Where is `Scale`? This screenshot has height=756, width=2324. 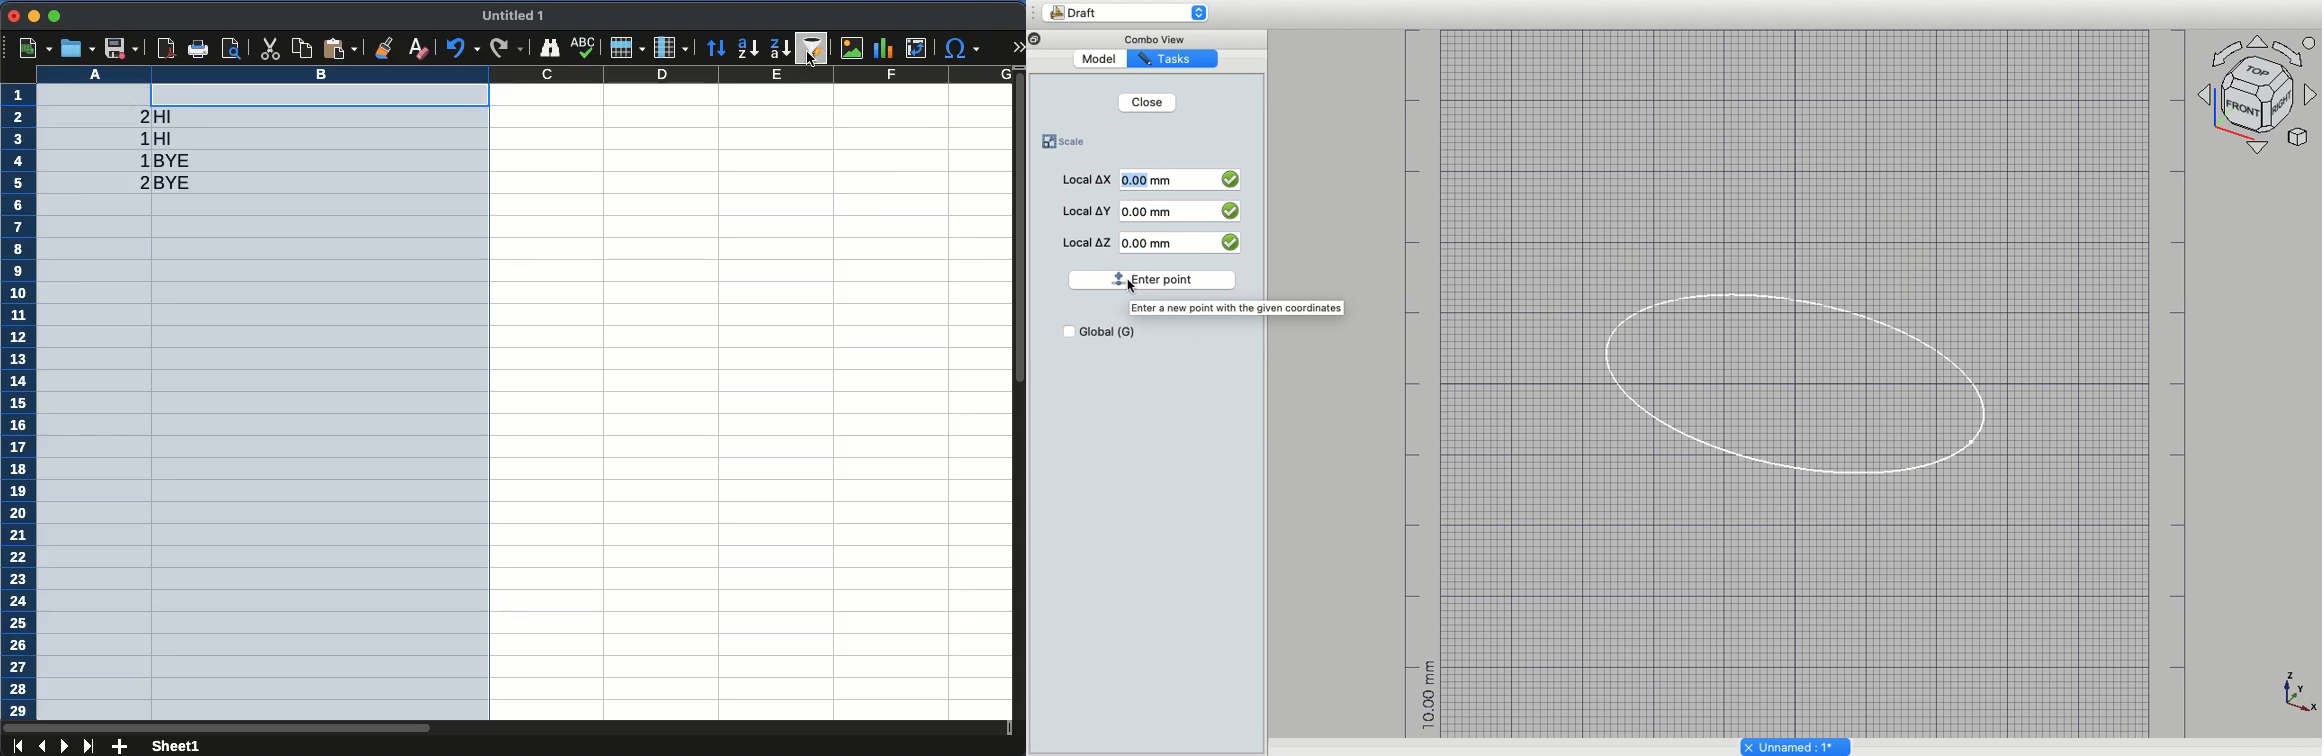 Scale is located at coordinates (1063, 141).